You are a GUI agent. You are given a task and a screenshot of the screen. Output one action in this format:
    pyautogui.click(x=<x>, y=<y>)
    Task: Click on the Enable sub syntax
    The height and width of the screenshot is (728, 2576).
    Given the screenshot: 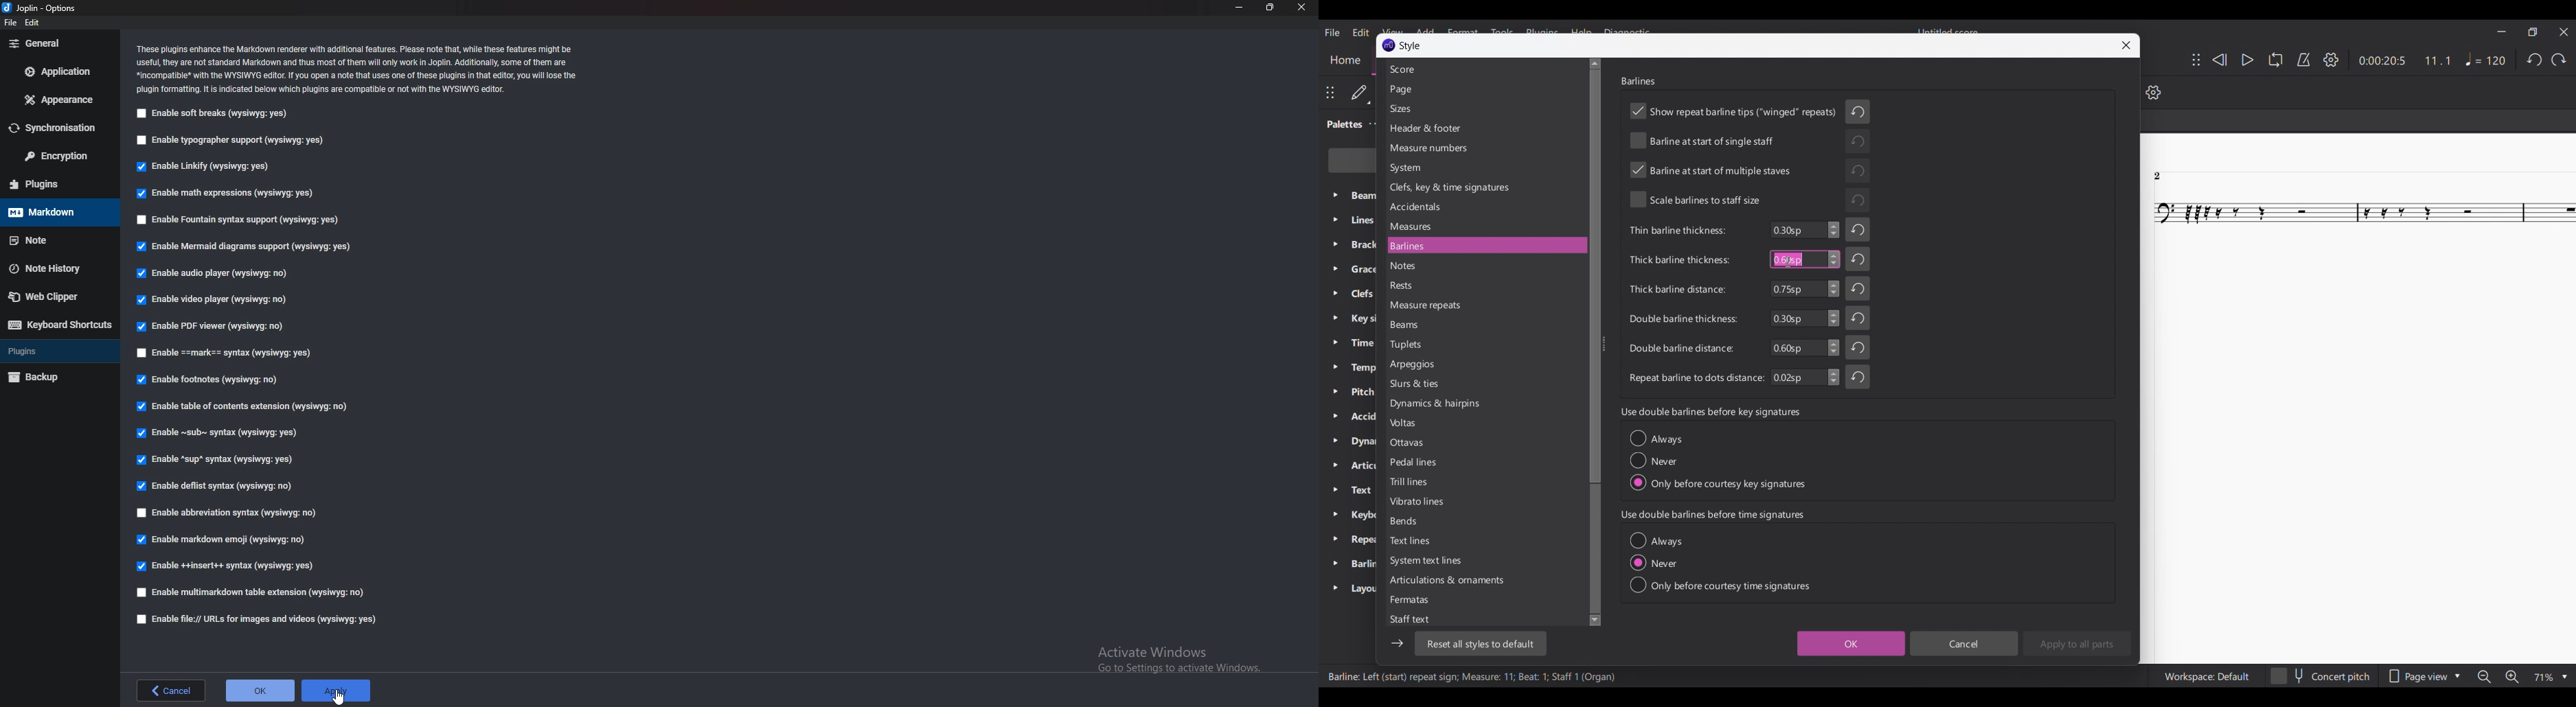 What is the action you would take?
    pyautogui.click(x=214, y=436)
    